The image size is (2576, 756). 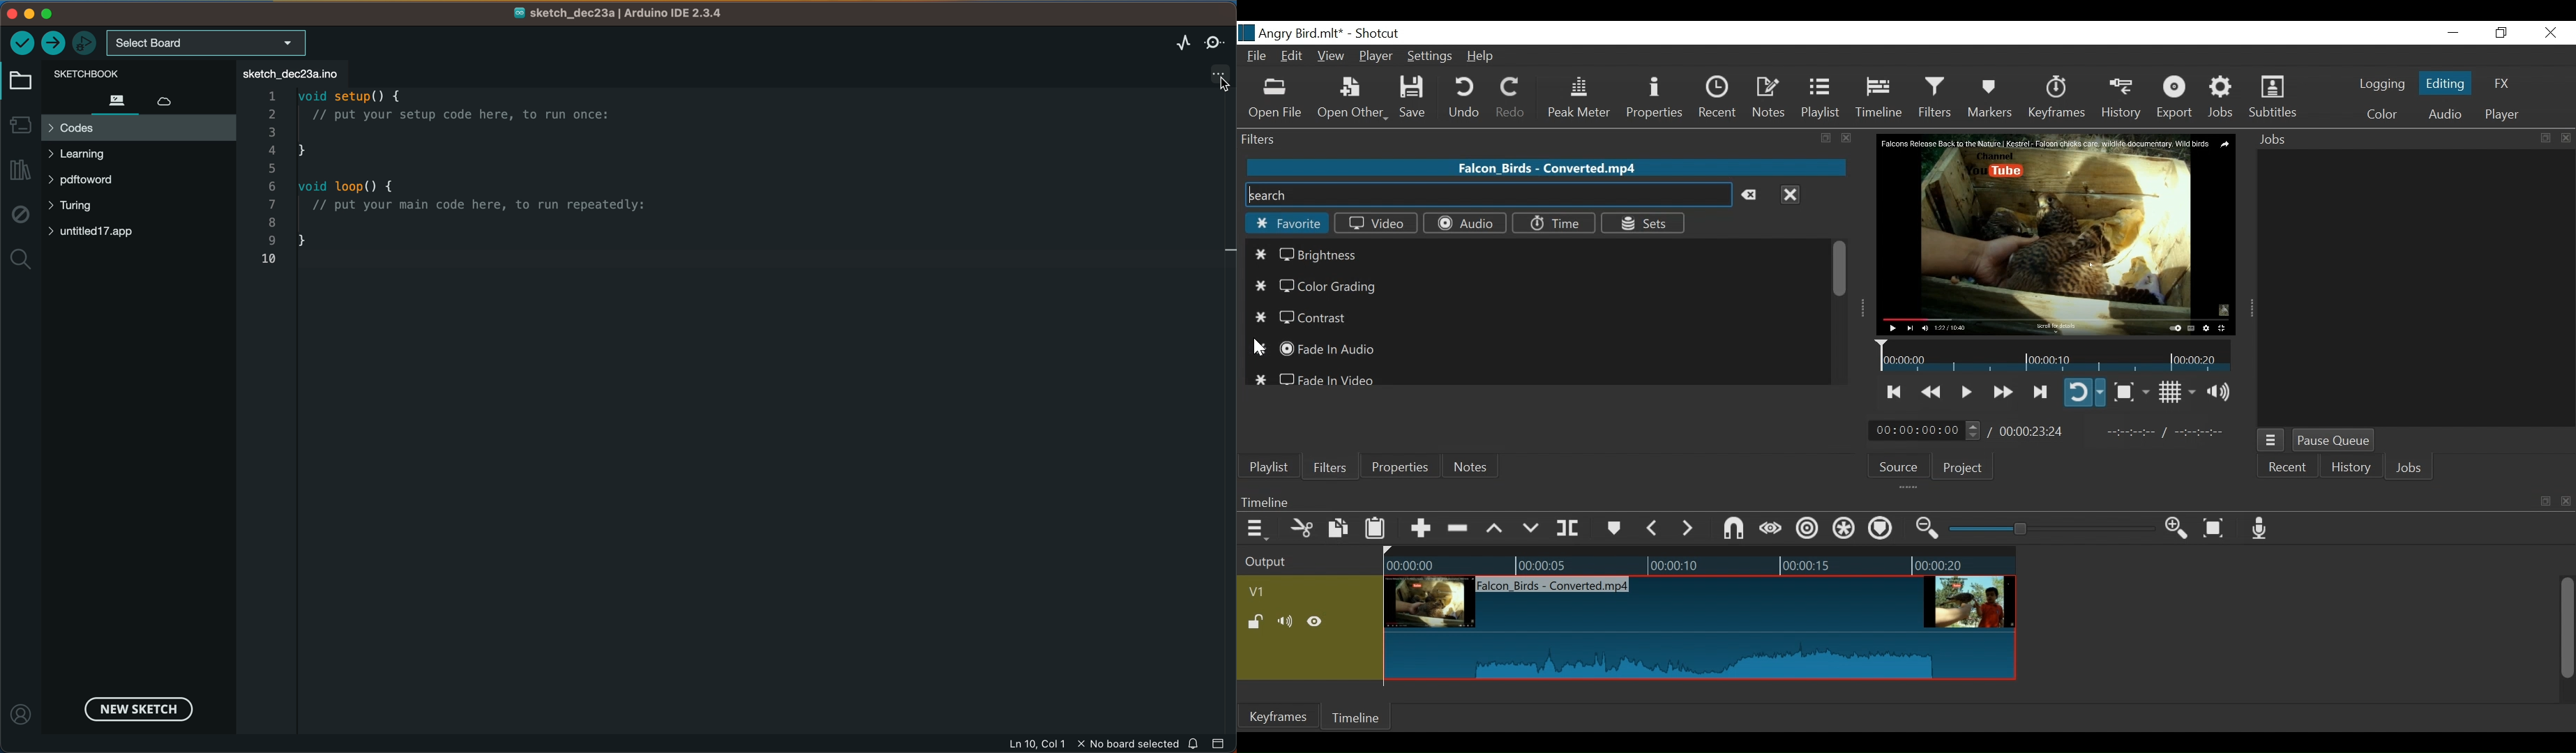 What do you see at coordinates (1493, 434) in the screenshot?
I see `View as files` at bounding box center [1493, 434].